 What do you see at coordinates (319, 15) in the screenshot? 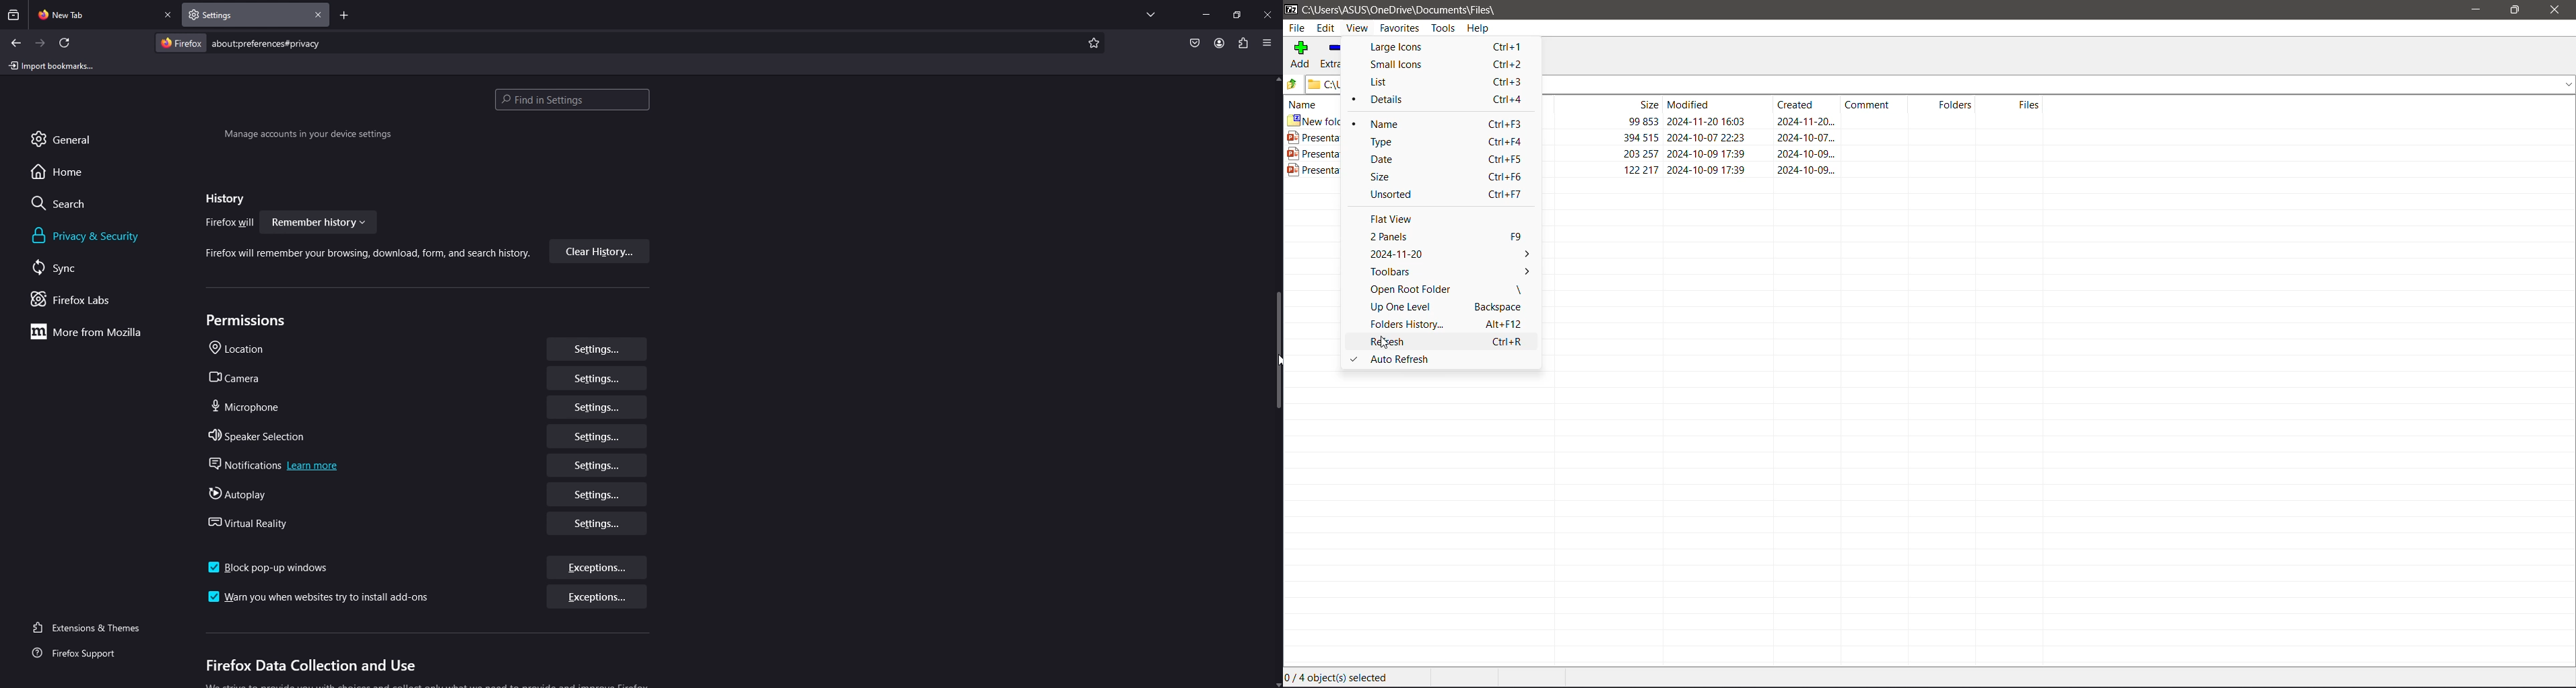
I see `close tab` at bounding box center [319, 15].